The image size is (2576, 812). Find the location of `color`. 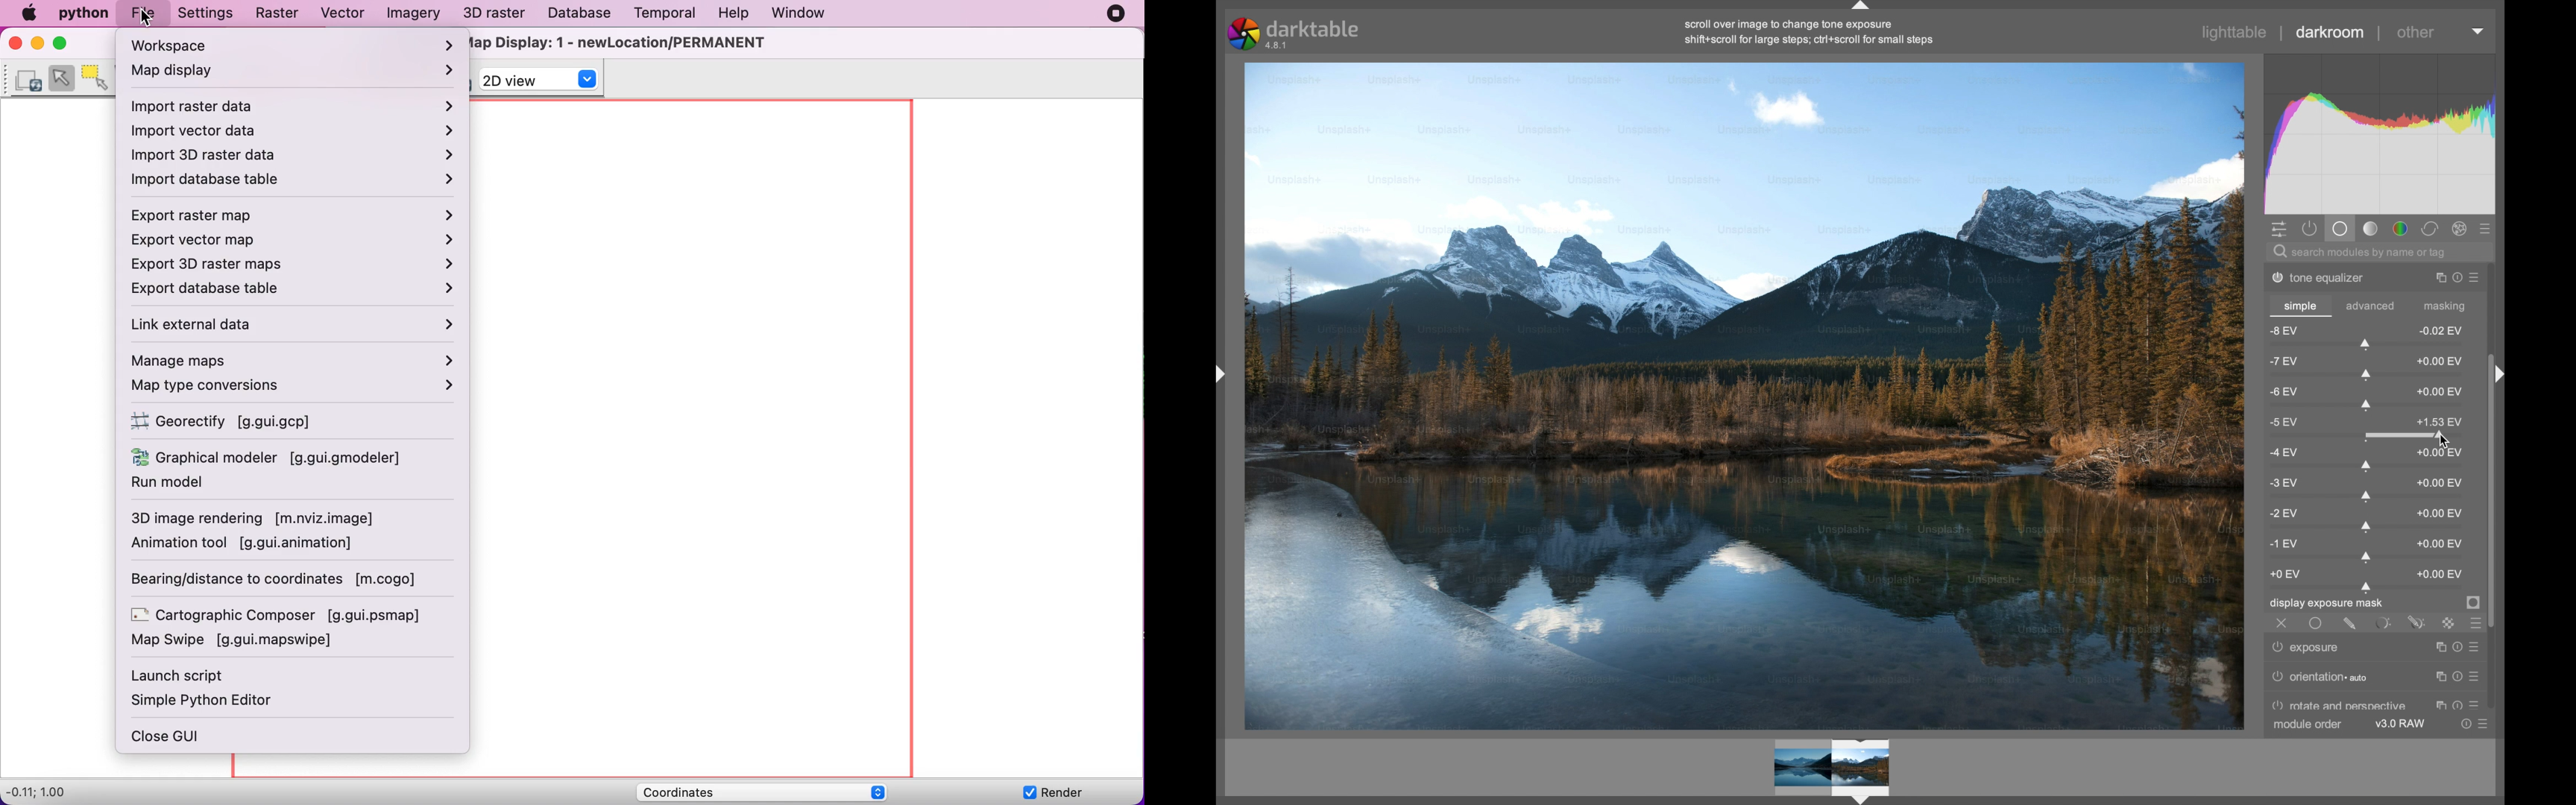

color is located at coordinates (2401, 229).